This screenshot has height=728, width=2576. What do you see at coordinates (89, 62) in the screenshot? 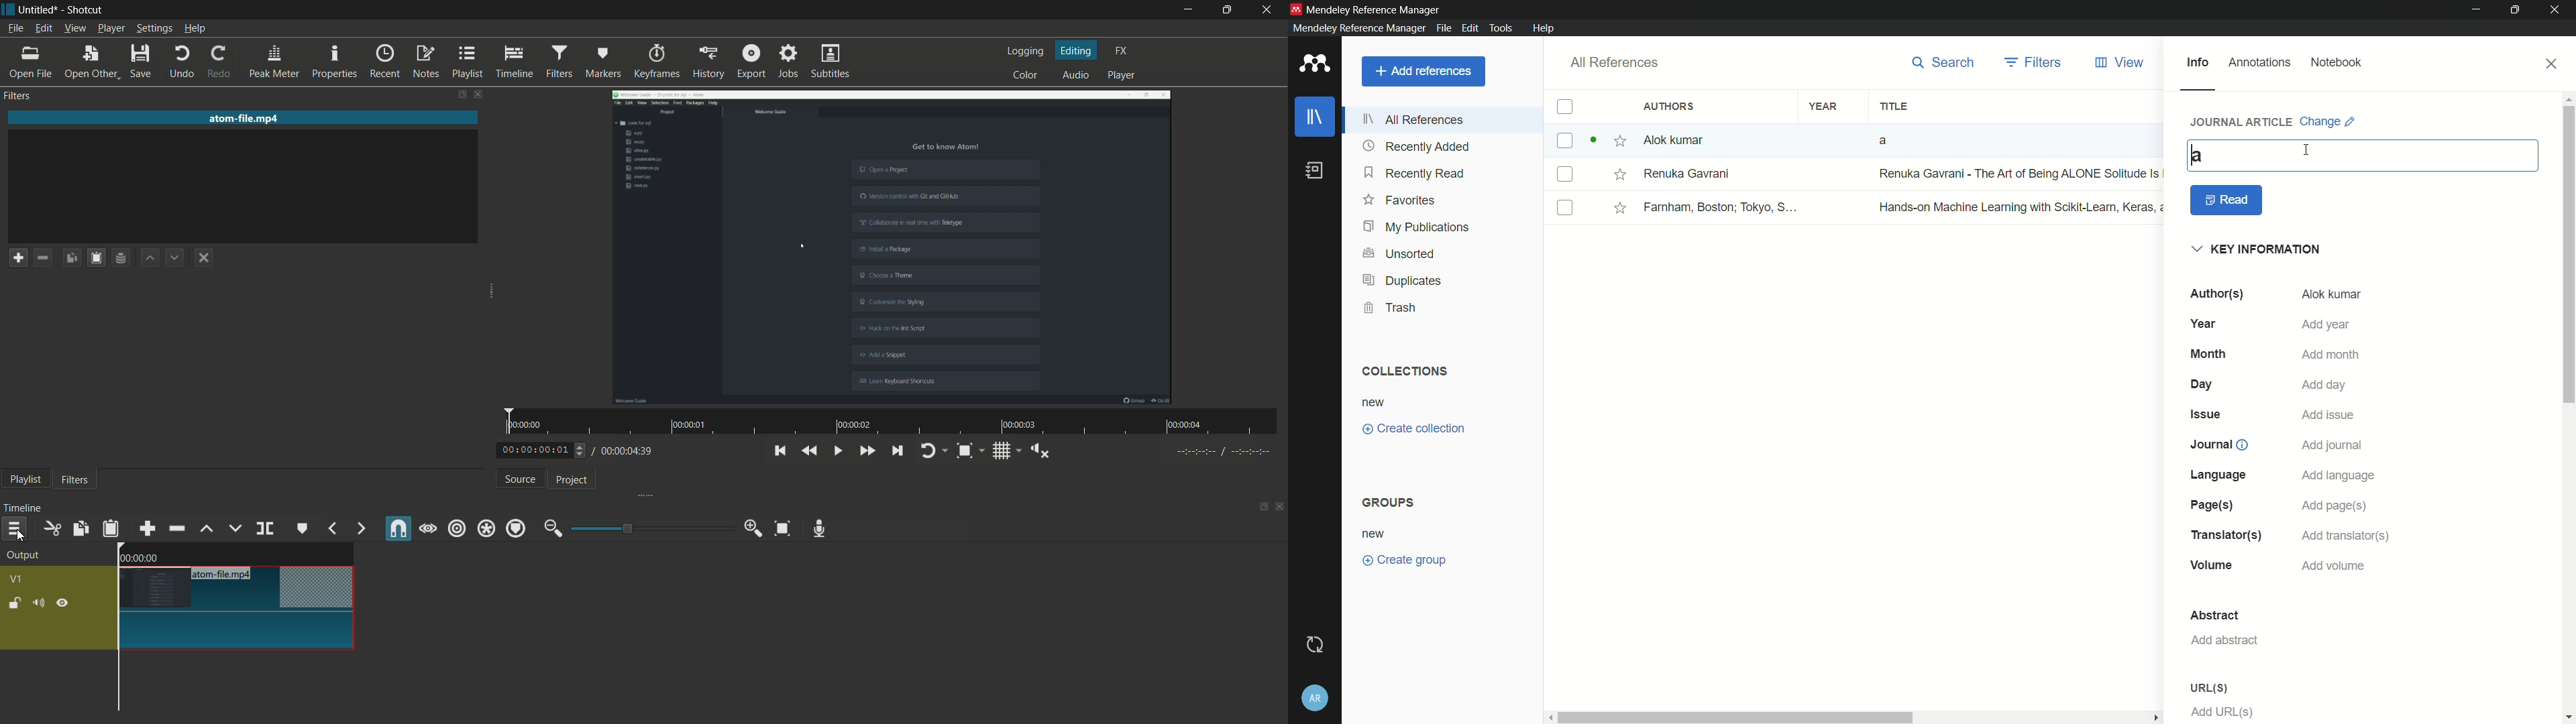
I see `open other` at bounding box center [89, 62].